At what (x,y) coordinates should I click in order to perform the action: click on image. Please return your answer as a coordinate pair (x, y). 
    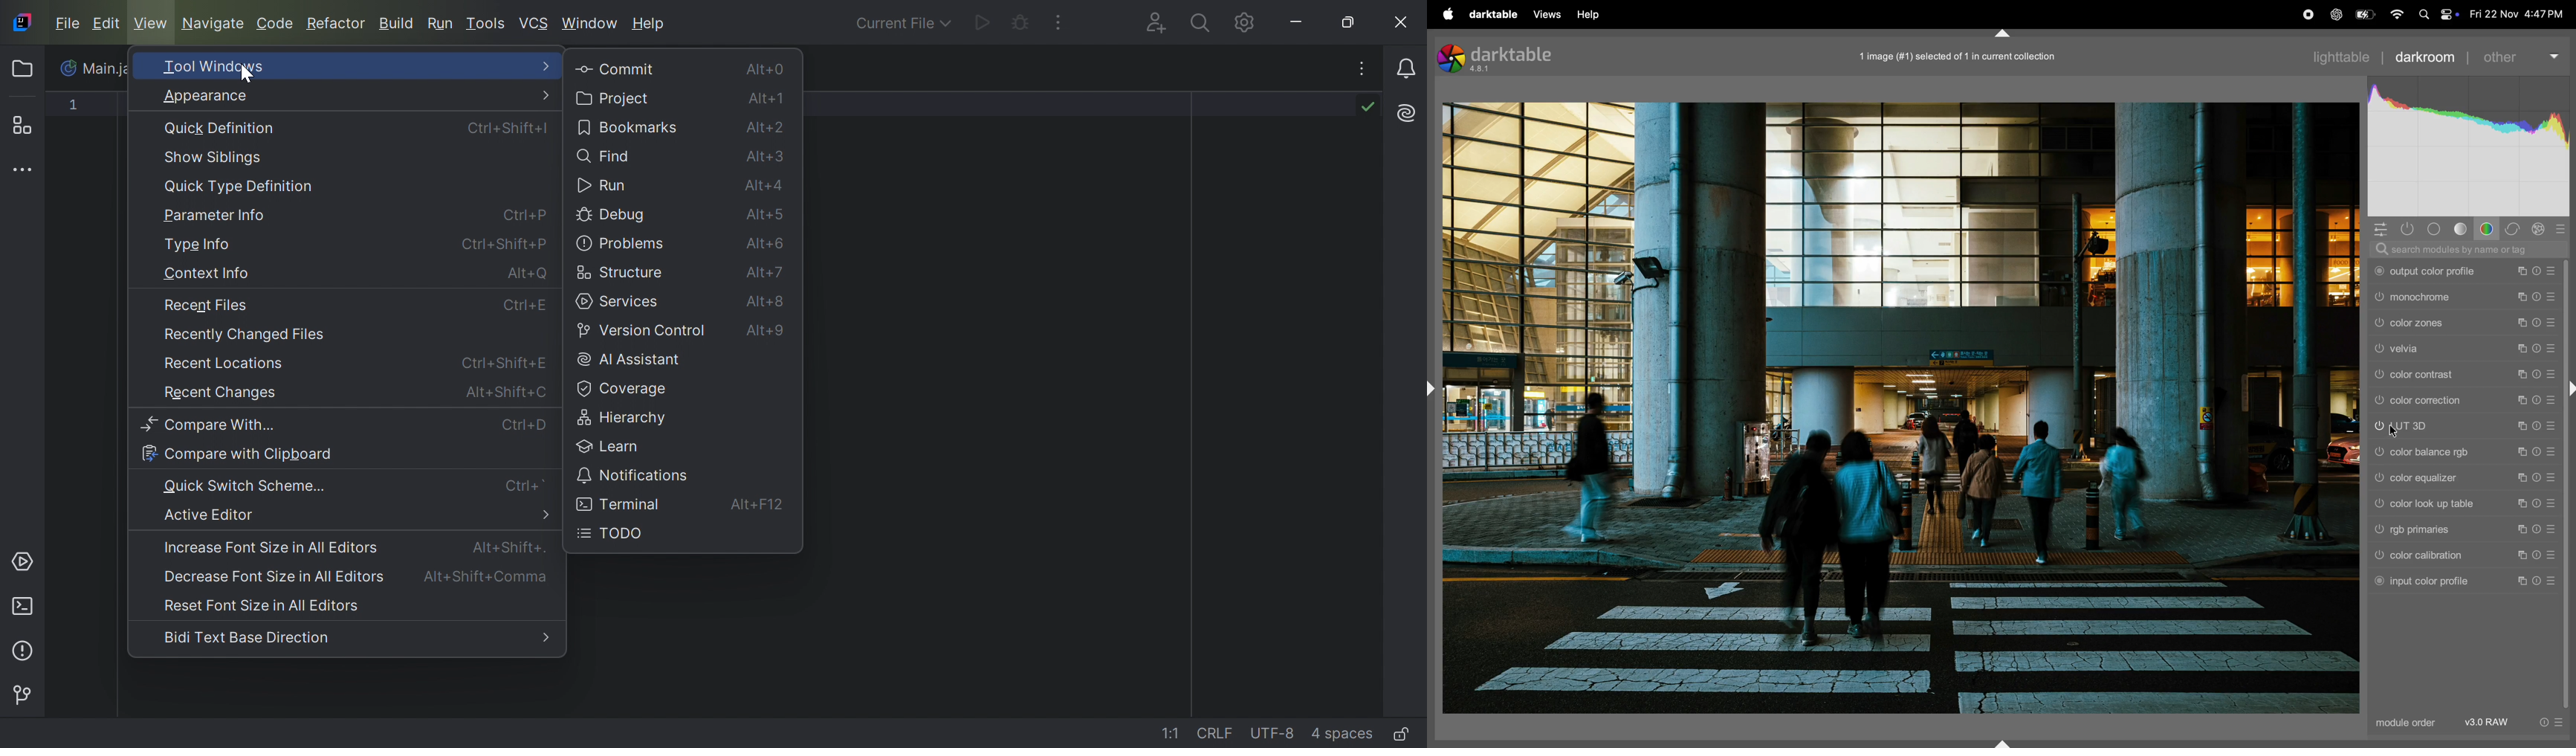
    Looking at the image, I should click on (1902, 409).